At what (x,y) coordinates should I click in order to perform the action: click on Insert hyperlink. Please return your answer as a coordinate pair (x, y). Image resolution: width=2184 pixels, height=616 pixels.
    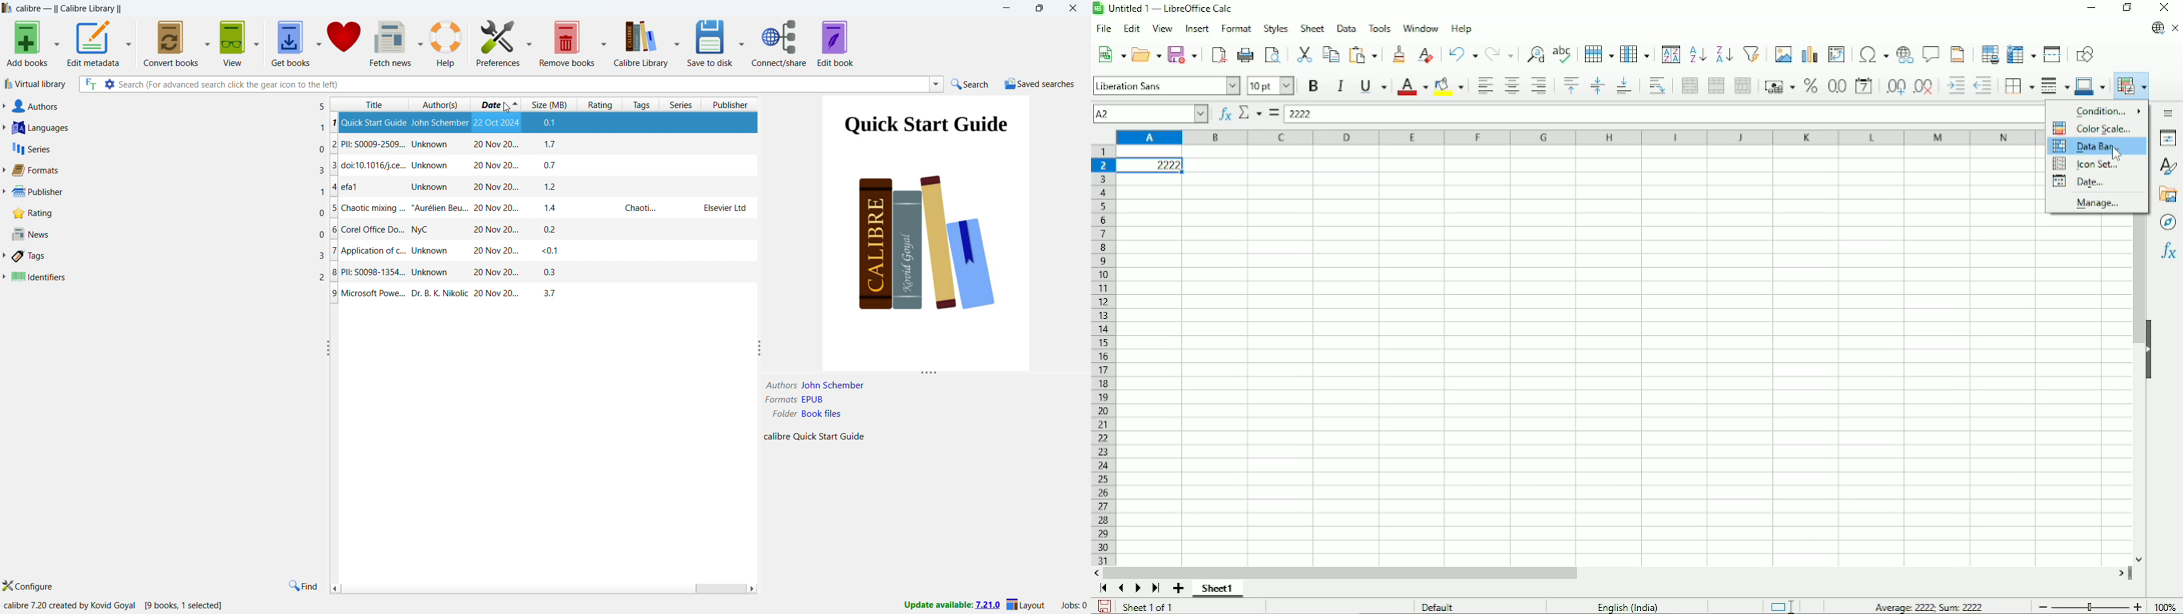
    Looking at the image, I should click on (1903, 55).